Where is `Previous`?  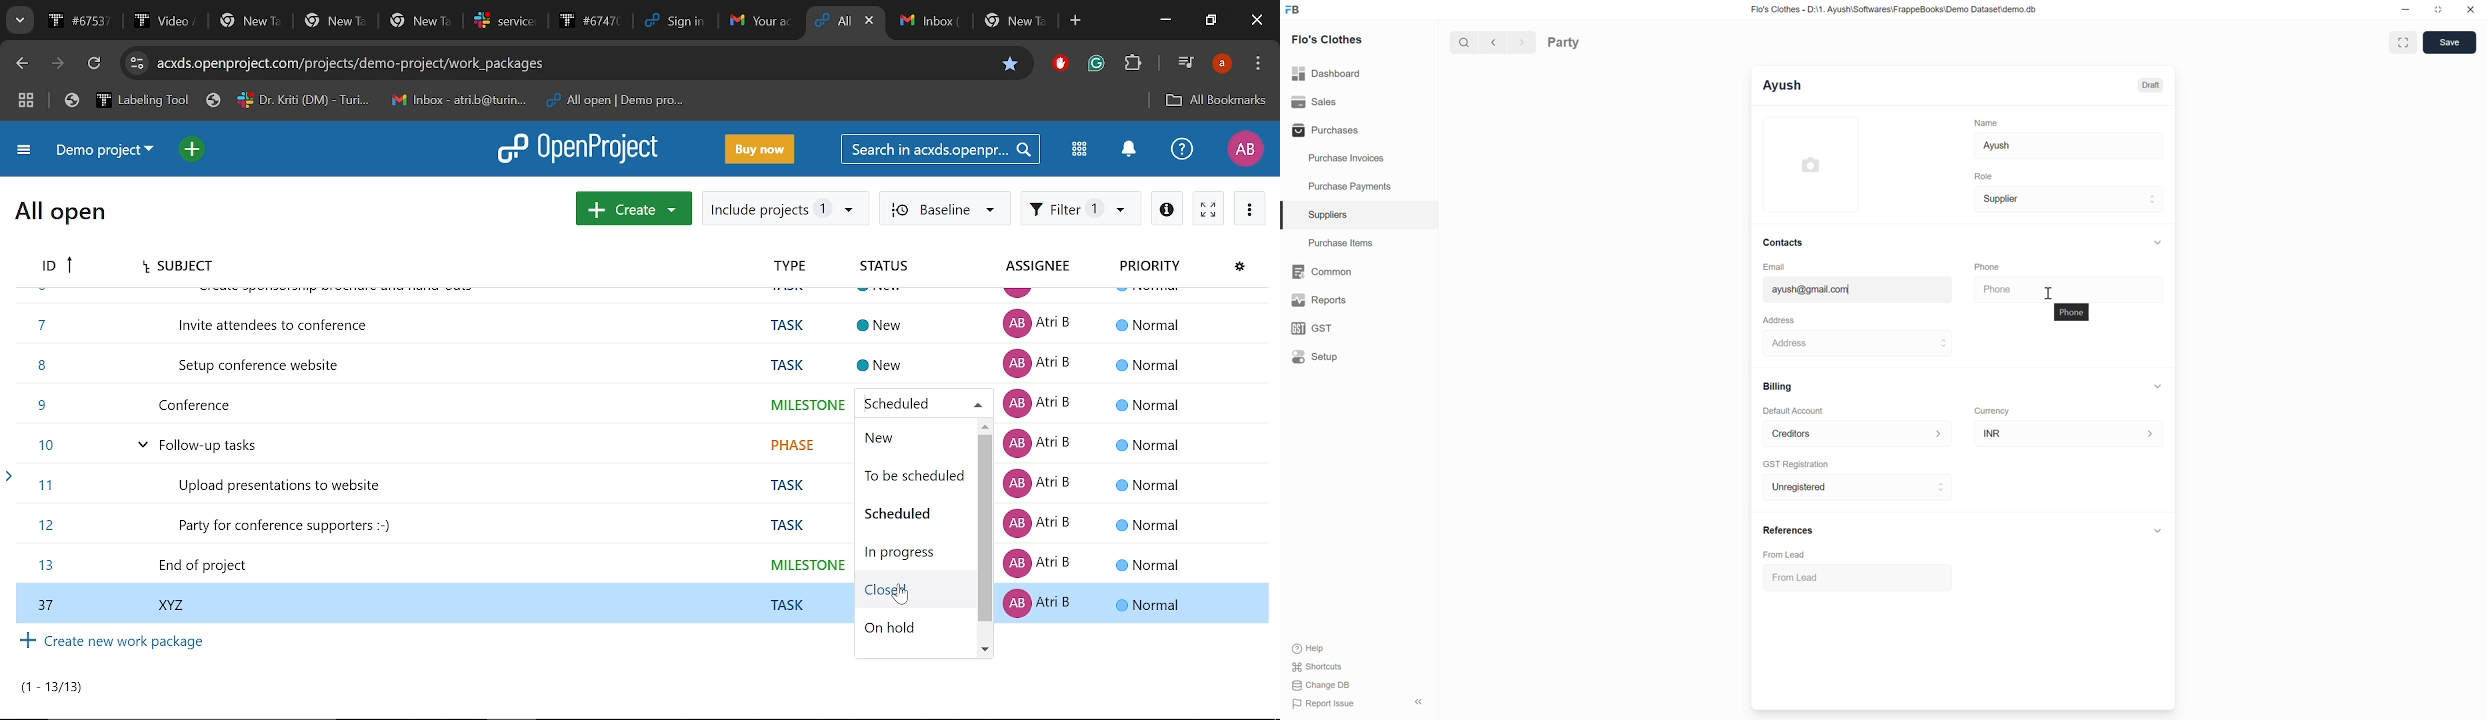 Previous is located at coordinates (1494, 42).